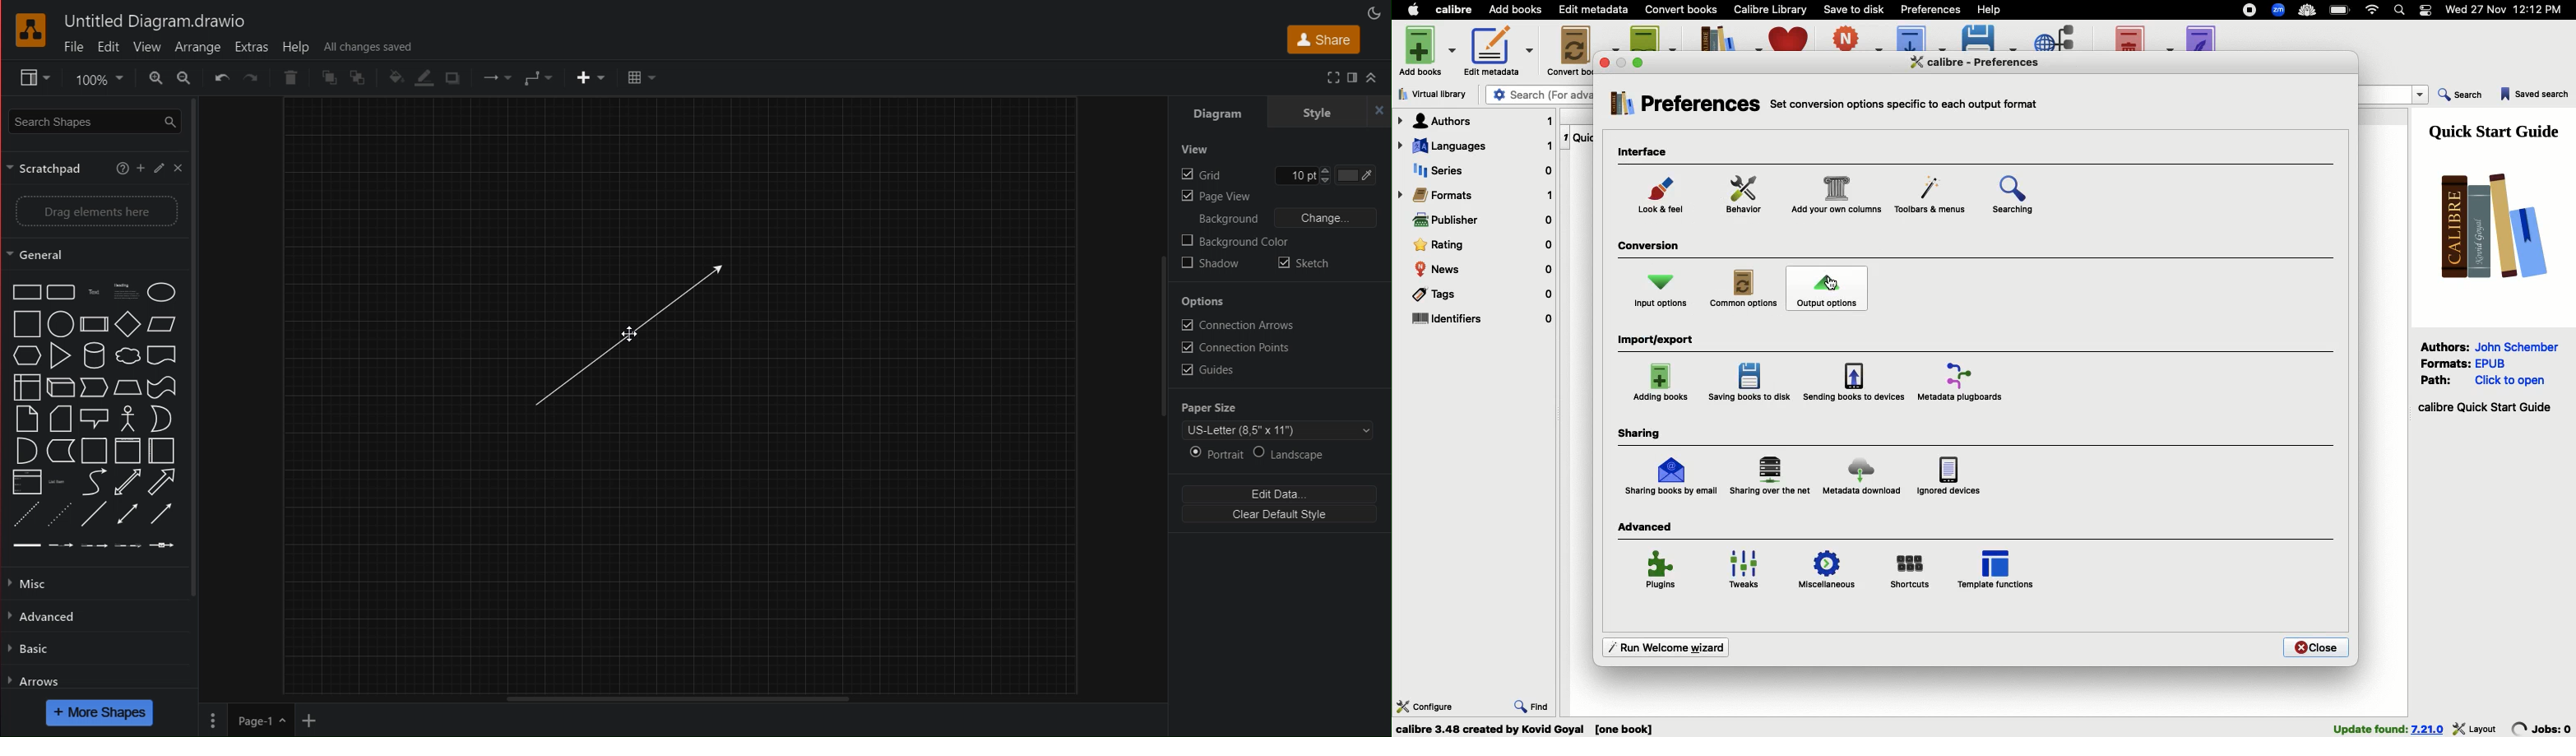  I want to click on Saved search, so click(2535, 95).